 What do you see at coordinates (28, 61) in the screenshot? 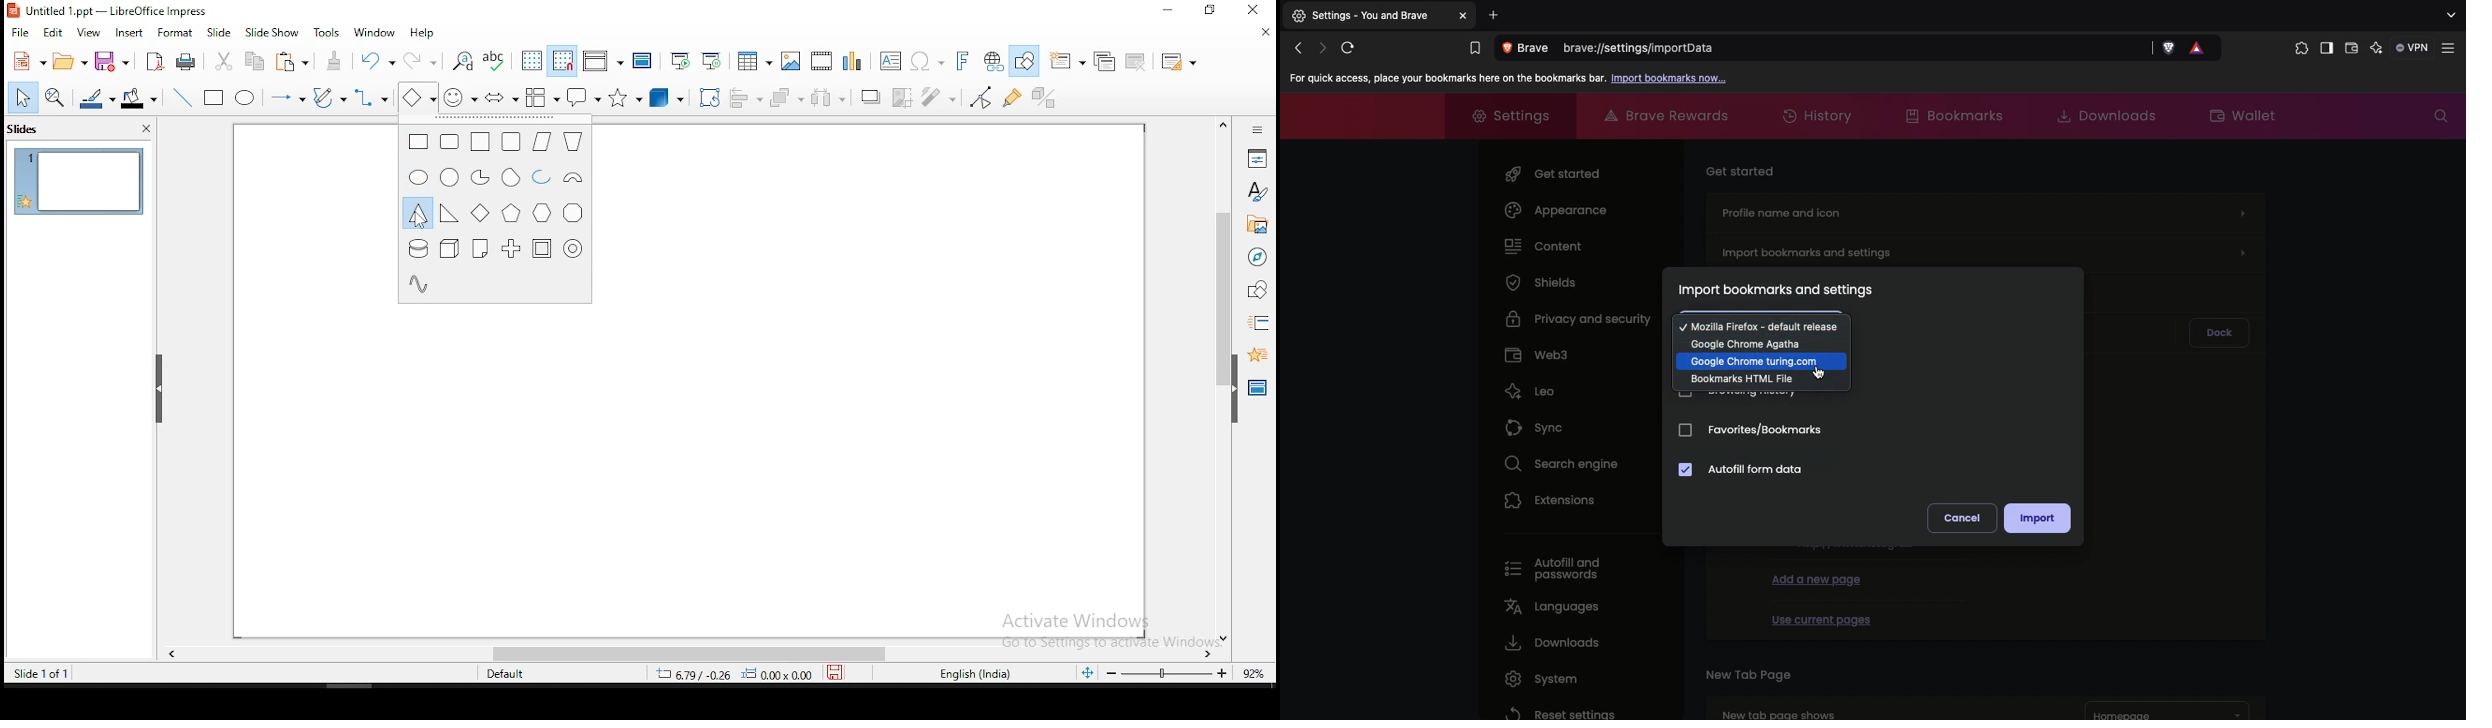
I see `new` at bounding box center [28, 61].